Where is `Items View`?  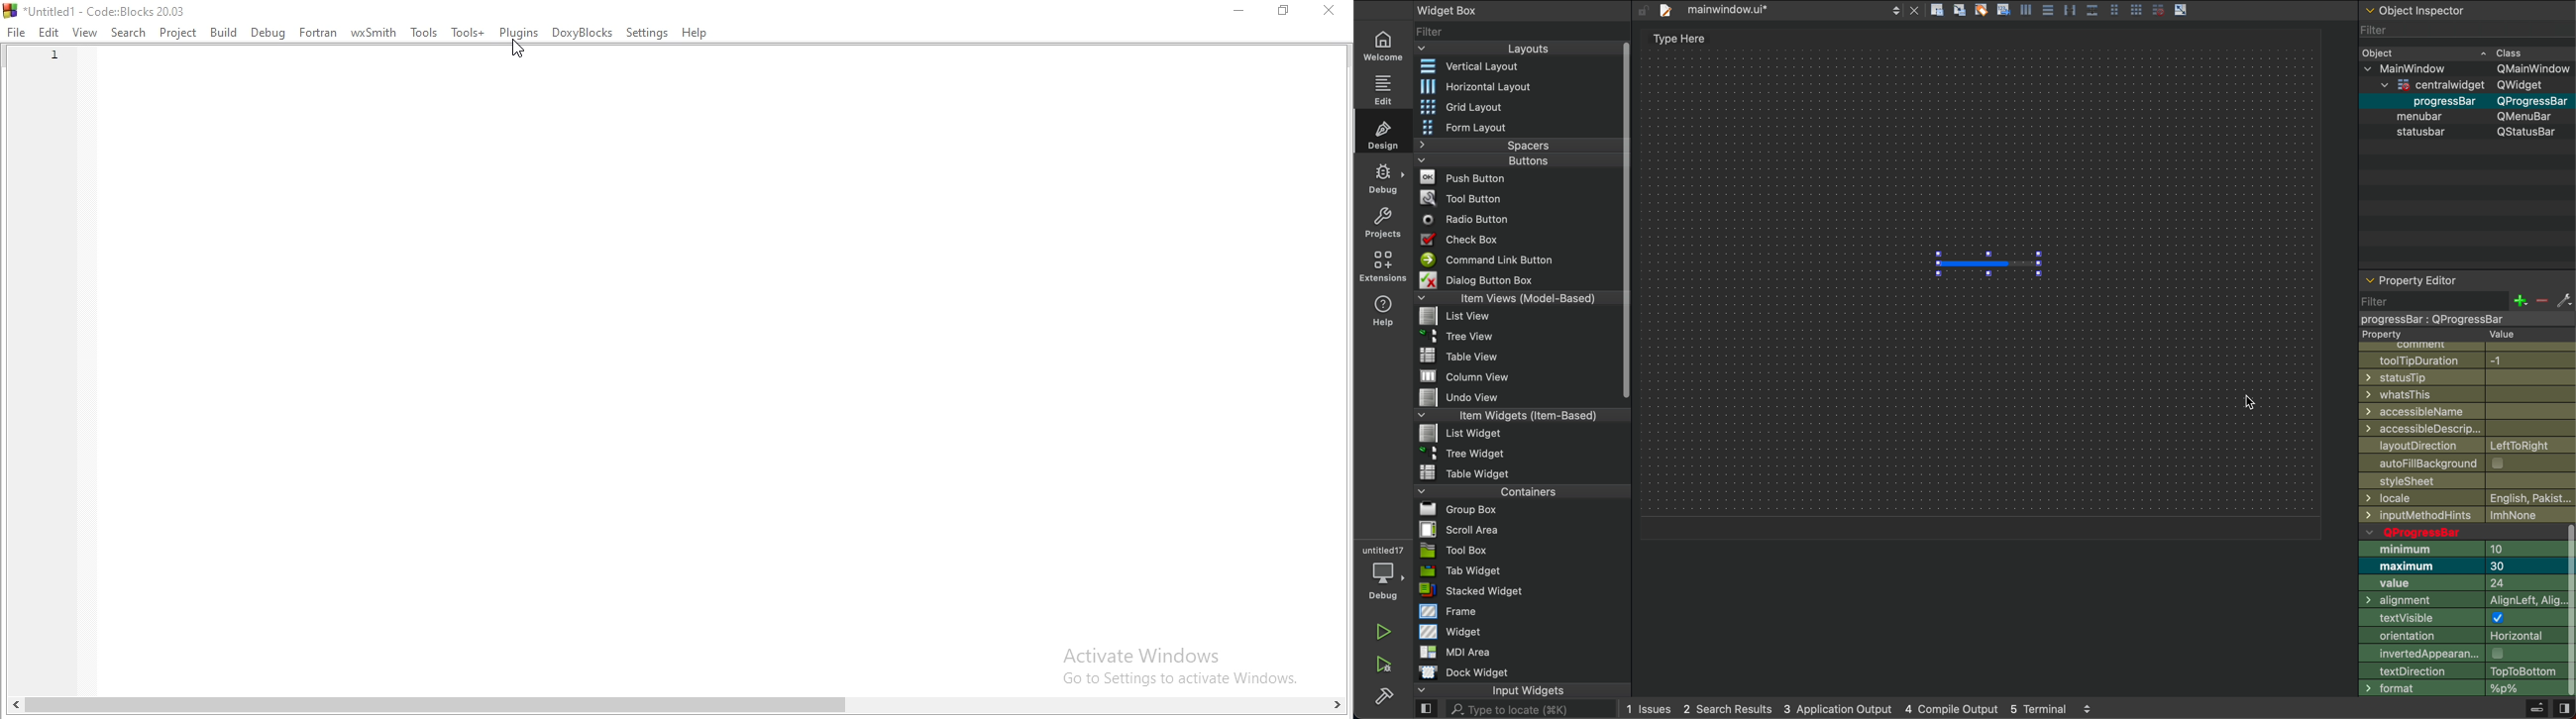
Items View is located at coordinates (1514, 298).